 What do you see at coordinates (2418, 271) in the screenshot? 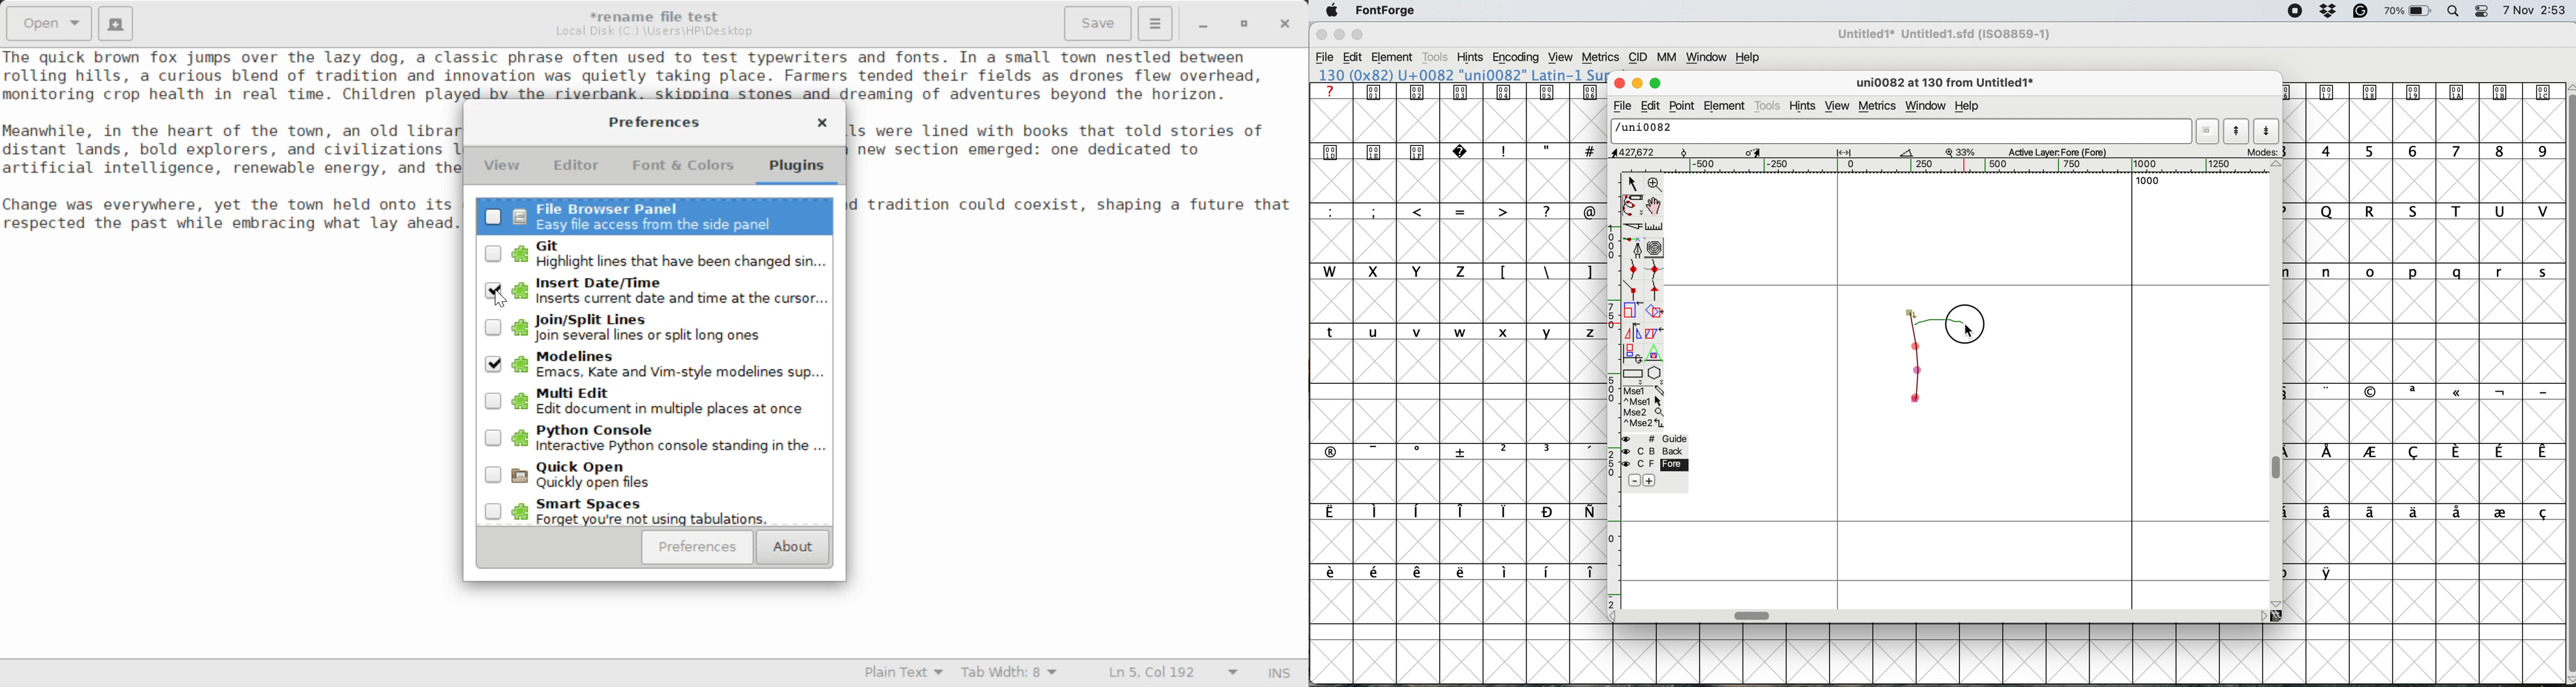
I see `lowercase letters` at bounding box center [2418, 271].